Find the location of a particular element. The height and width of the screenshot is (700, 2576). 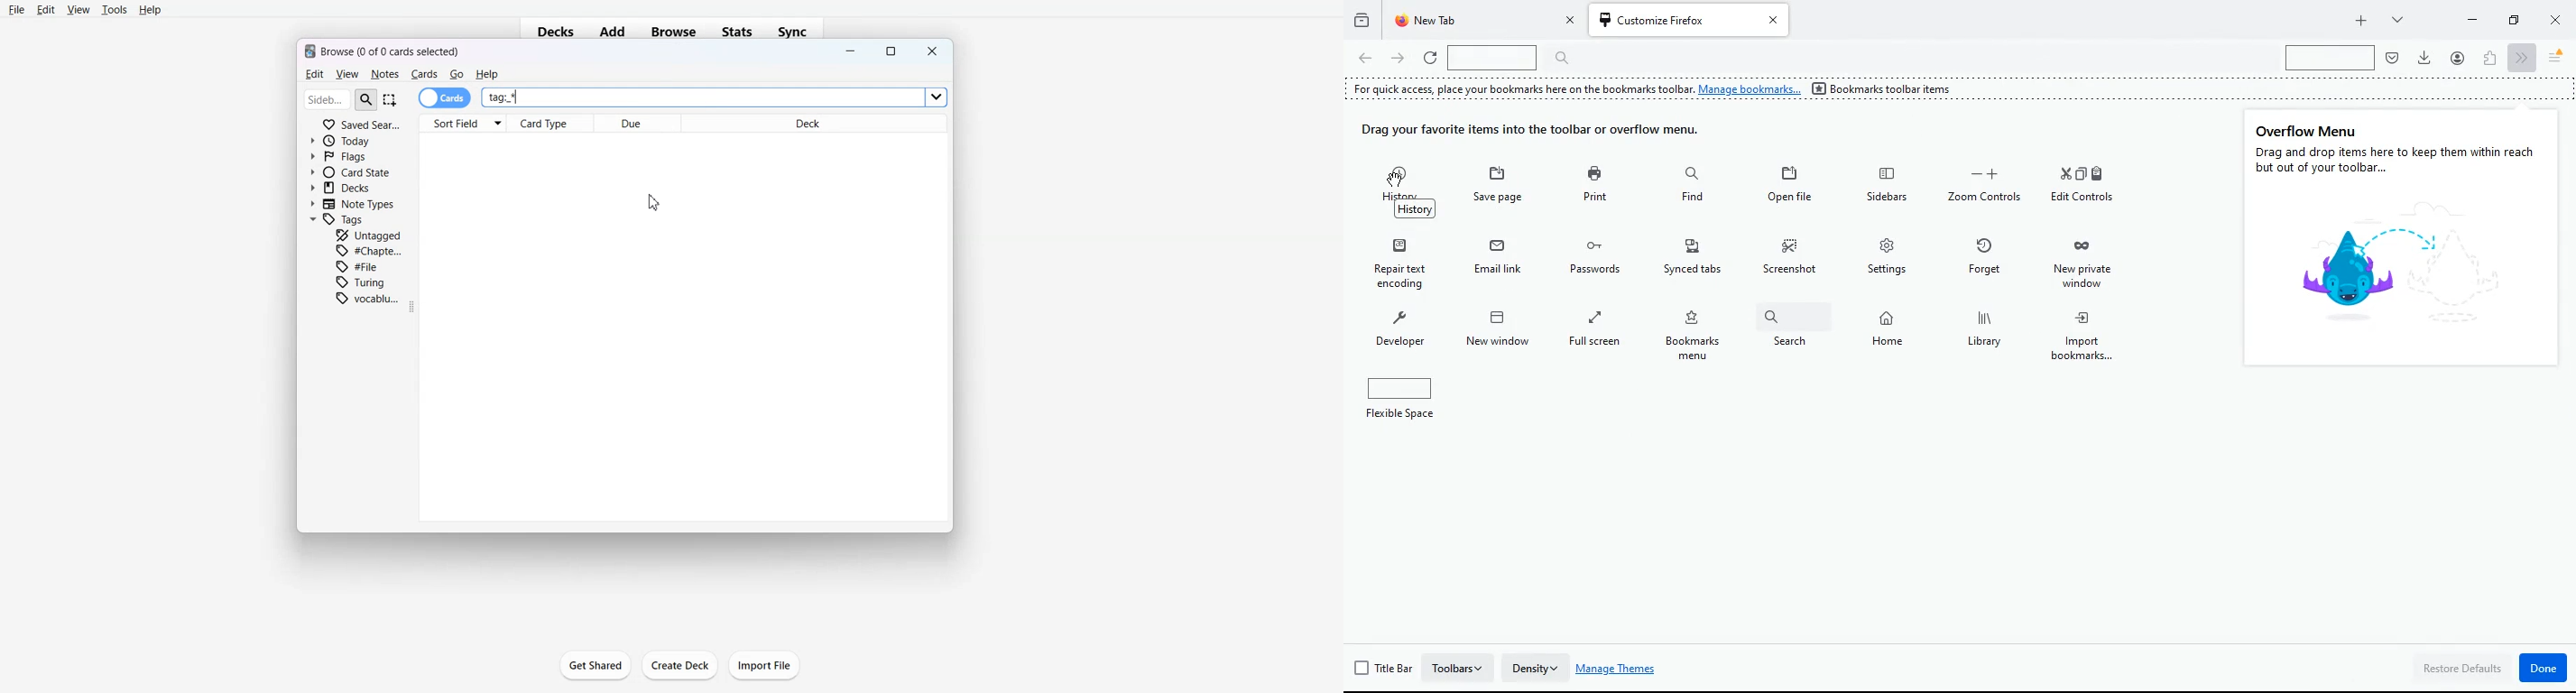

Create Deck is located at coordinates (680, 666).